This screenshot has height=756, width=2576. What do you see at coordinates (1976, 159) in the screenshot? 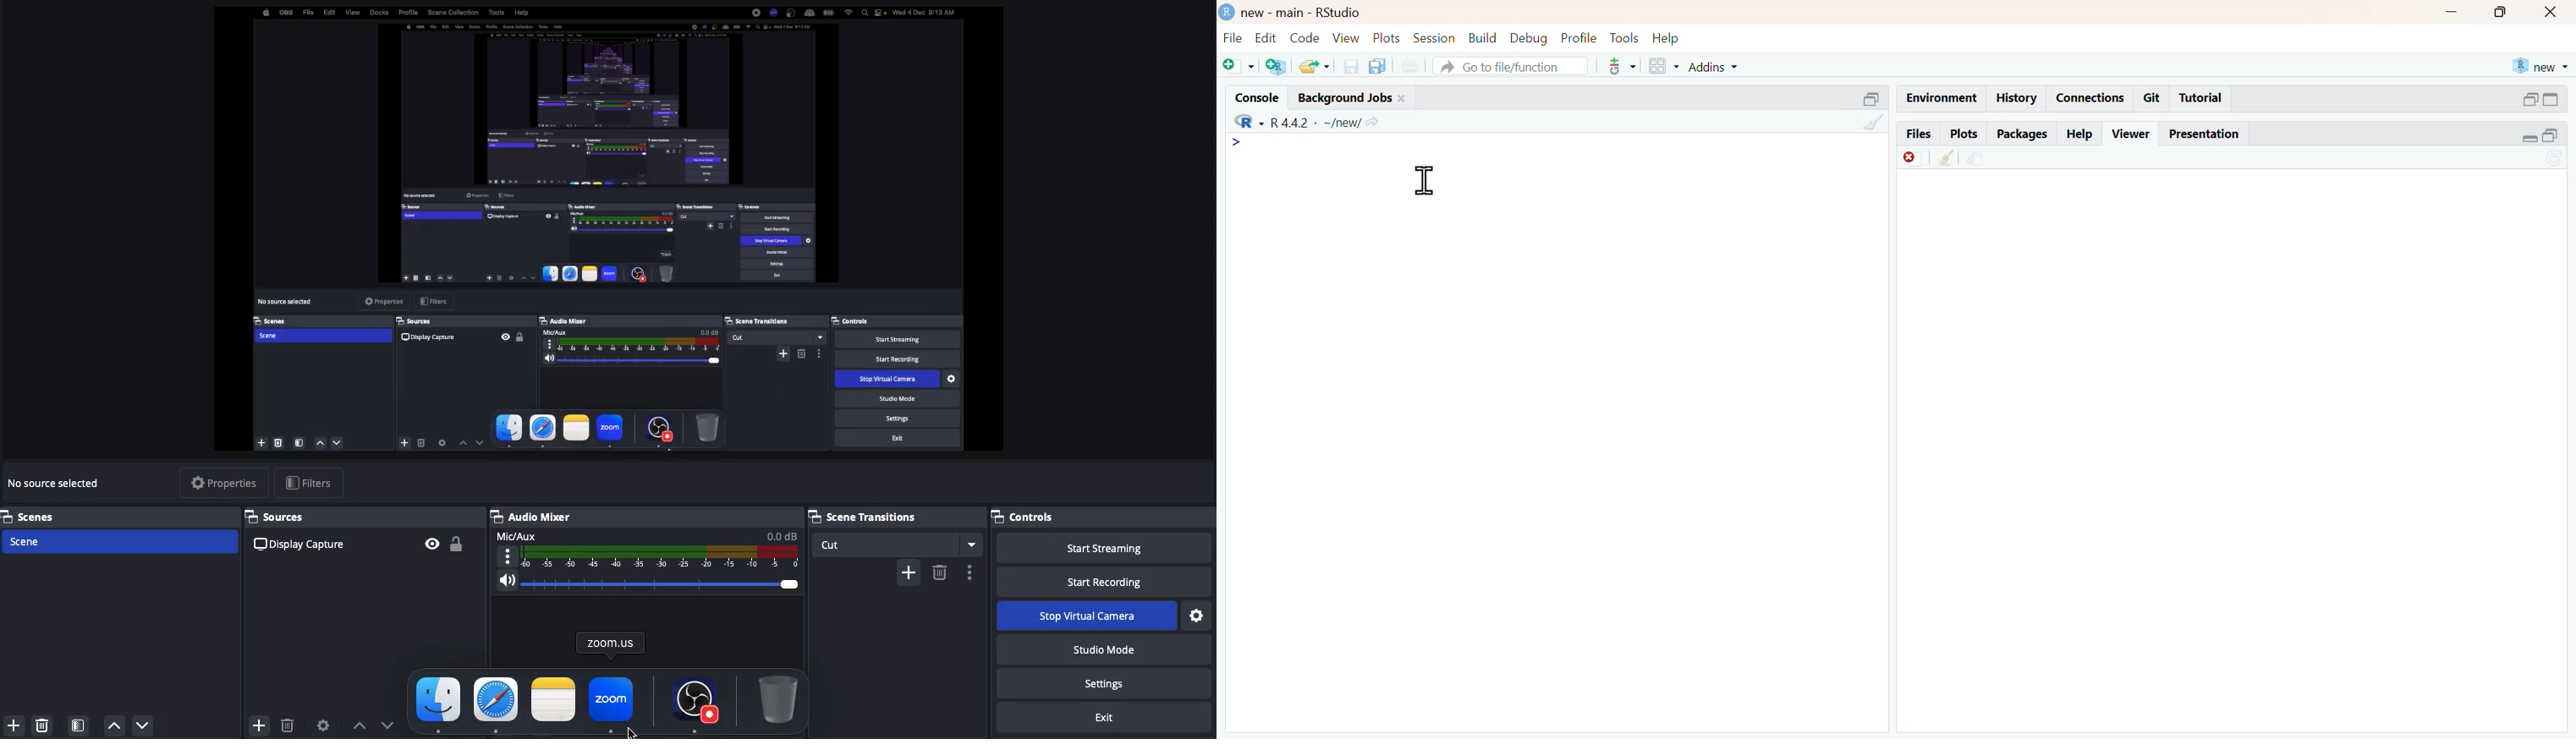
I see `share` at bounding box center [1976, 159].